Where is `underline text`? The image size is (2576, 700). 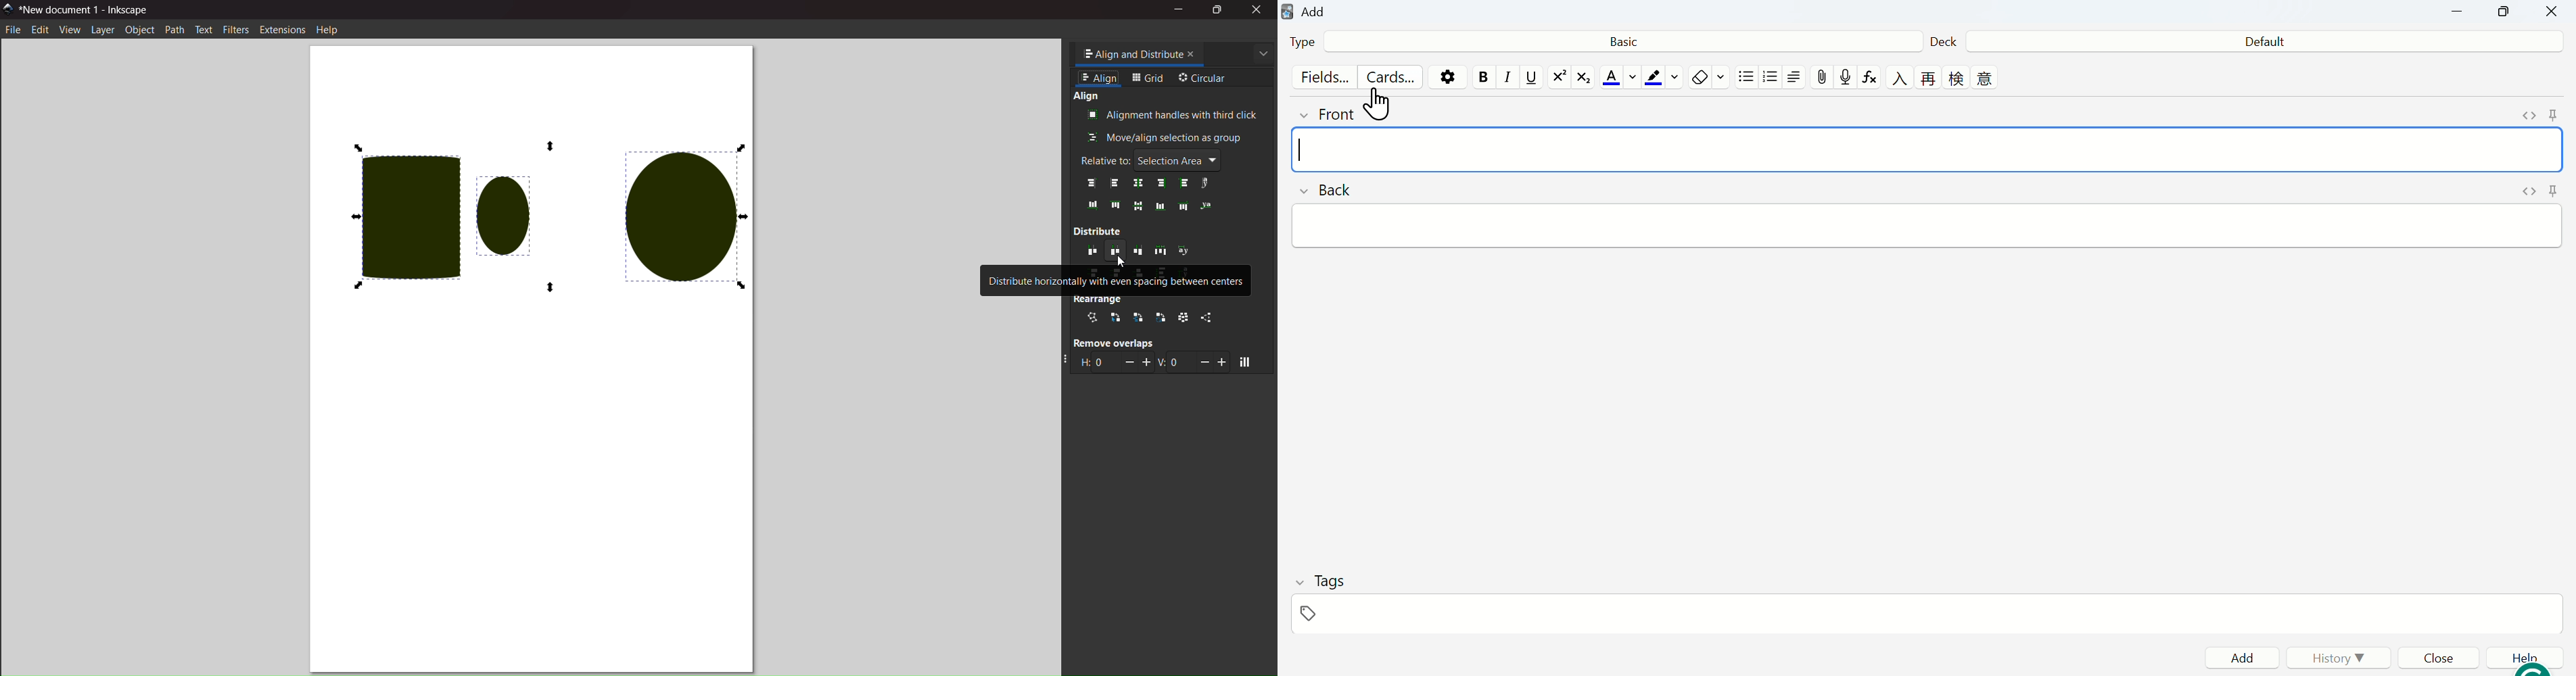
underline text is located at coordinates (1532, 77).